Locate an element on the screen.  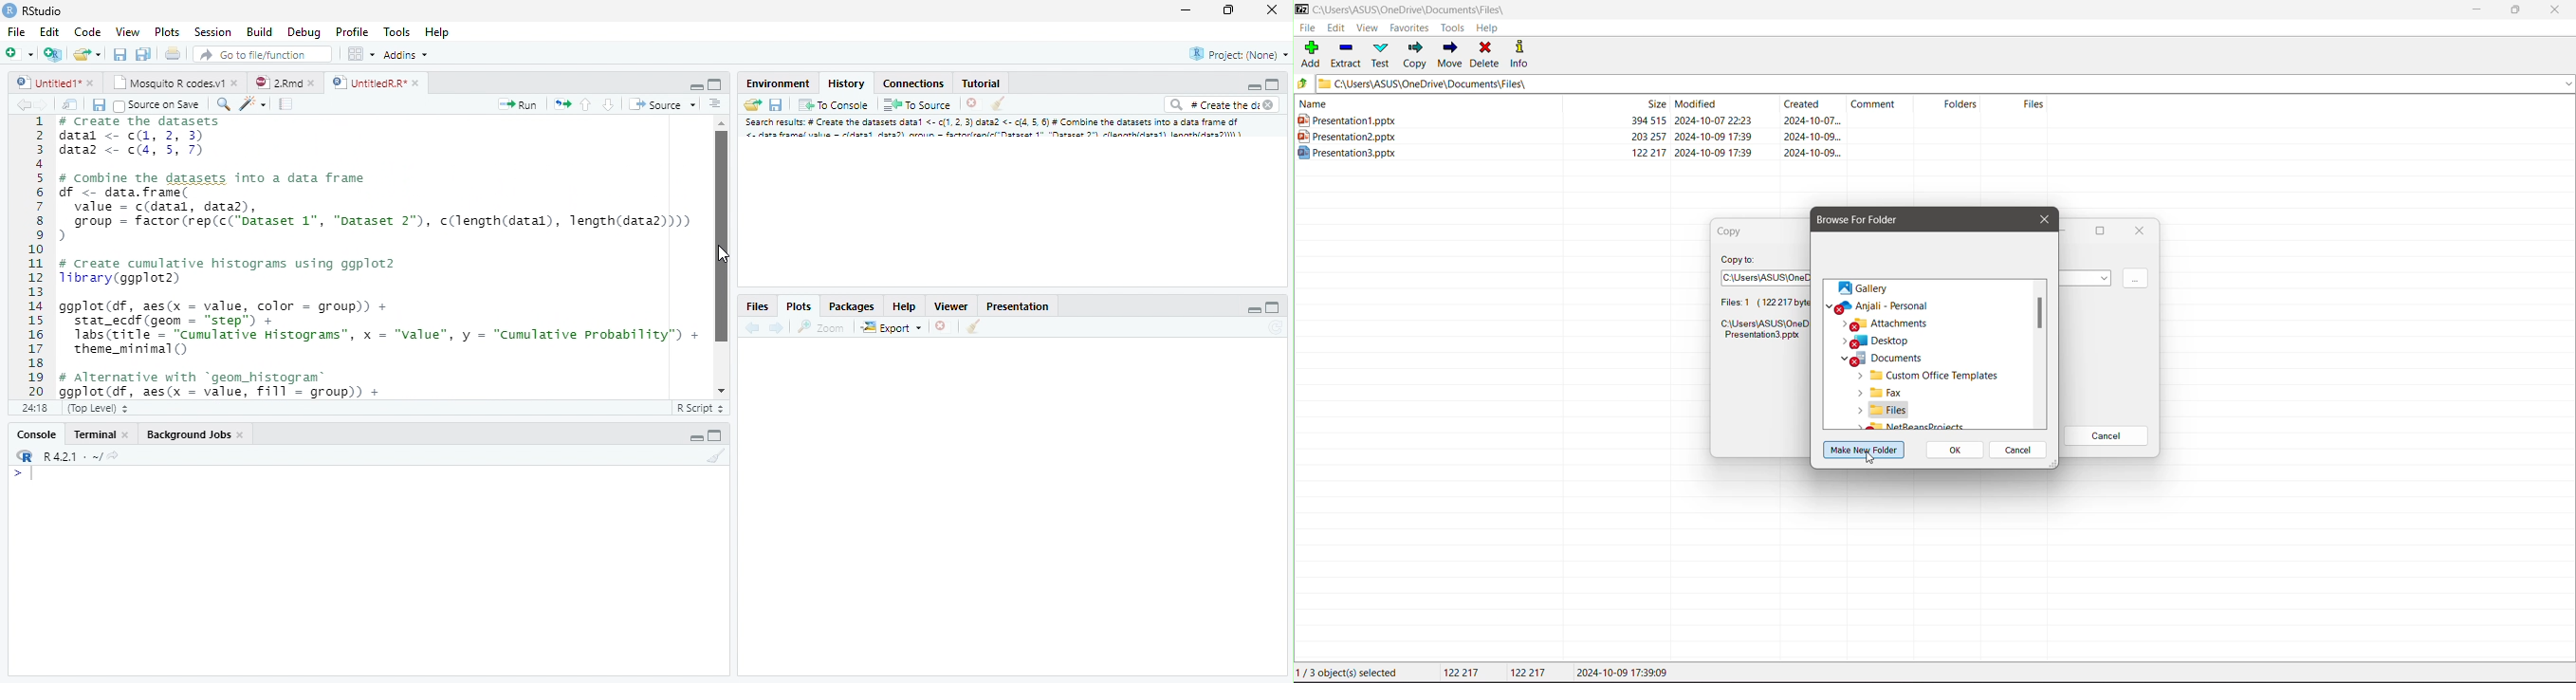
Clear console is located at coordinates (1001, 105).